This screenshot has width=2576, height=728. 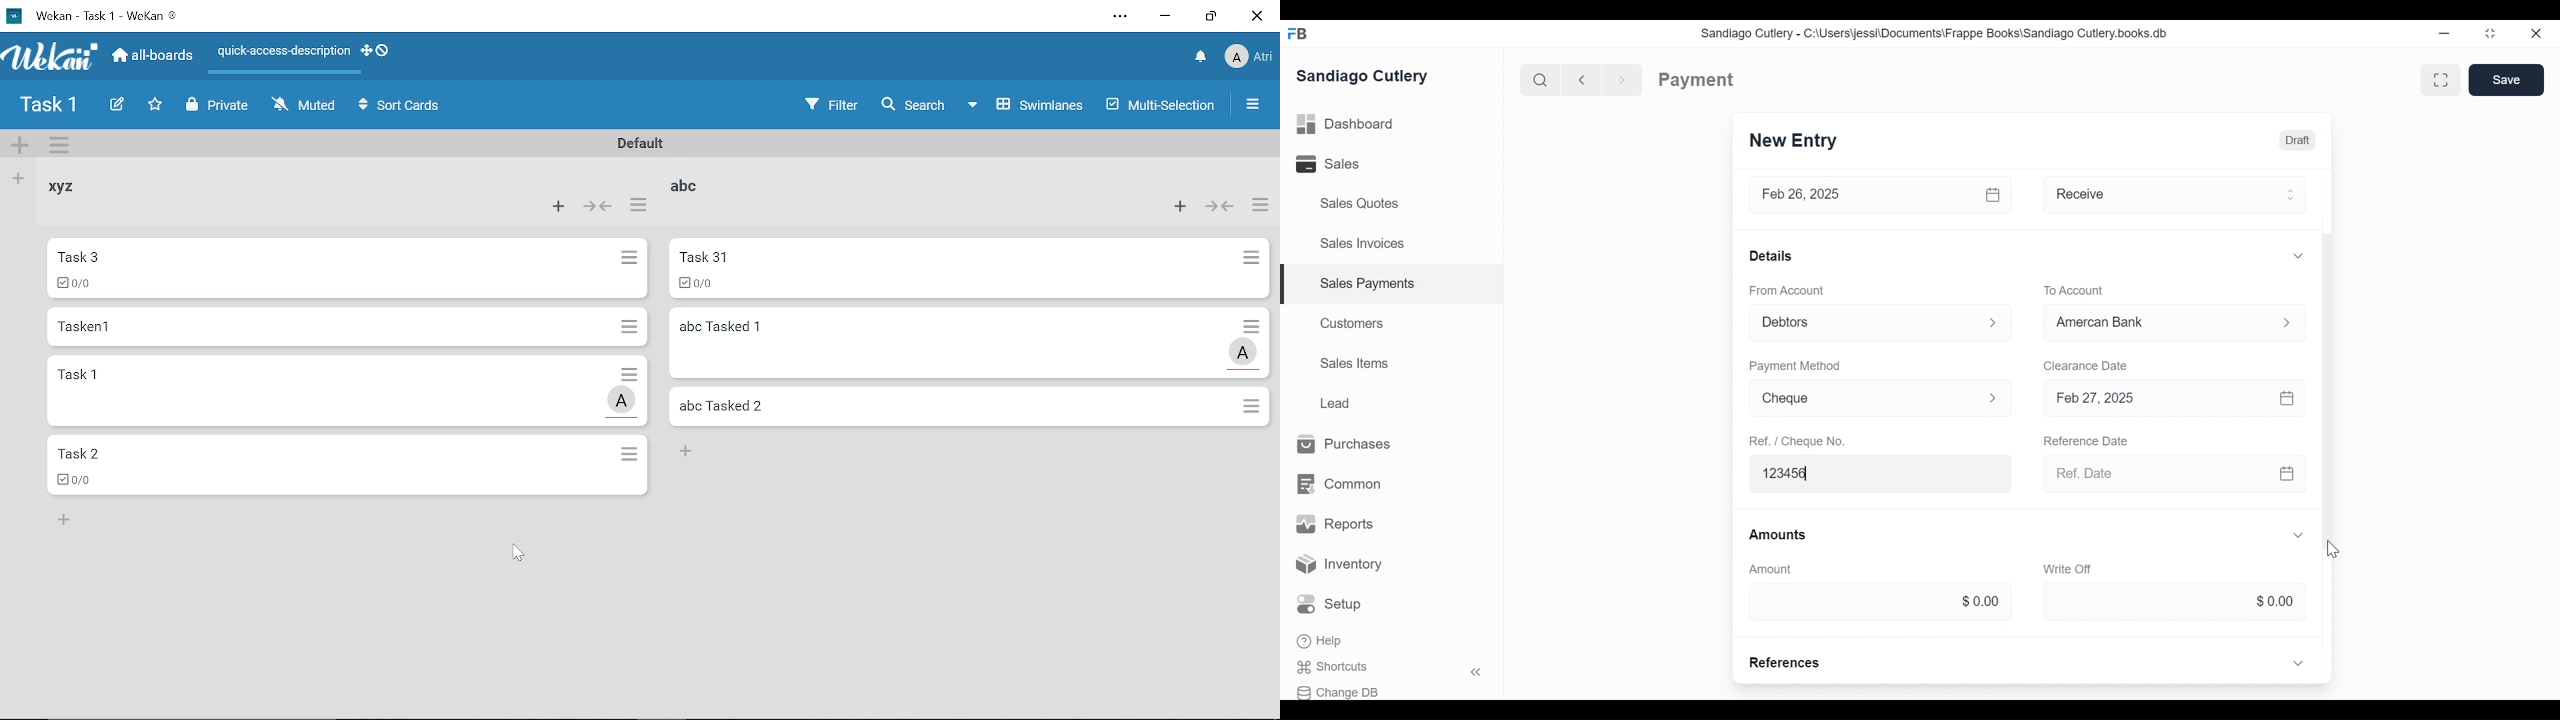 What do you see at coordinates (1337, 401) in the screenshot?
I see `Lead` at bounding box center [1337, 401].